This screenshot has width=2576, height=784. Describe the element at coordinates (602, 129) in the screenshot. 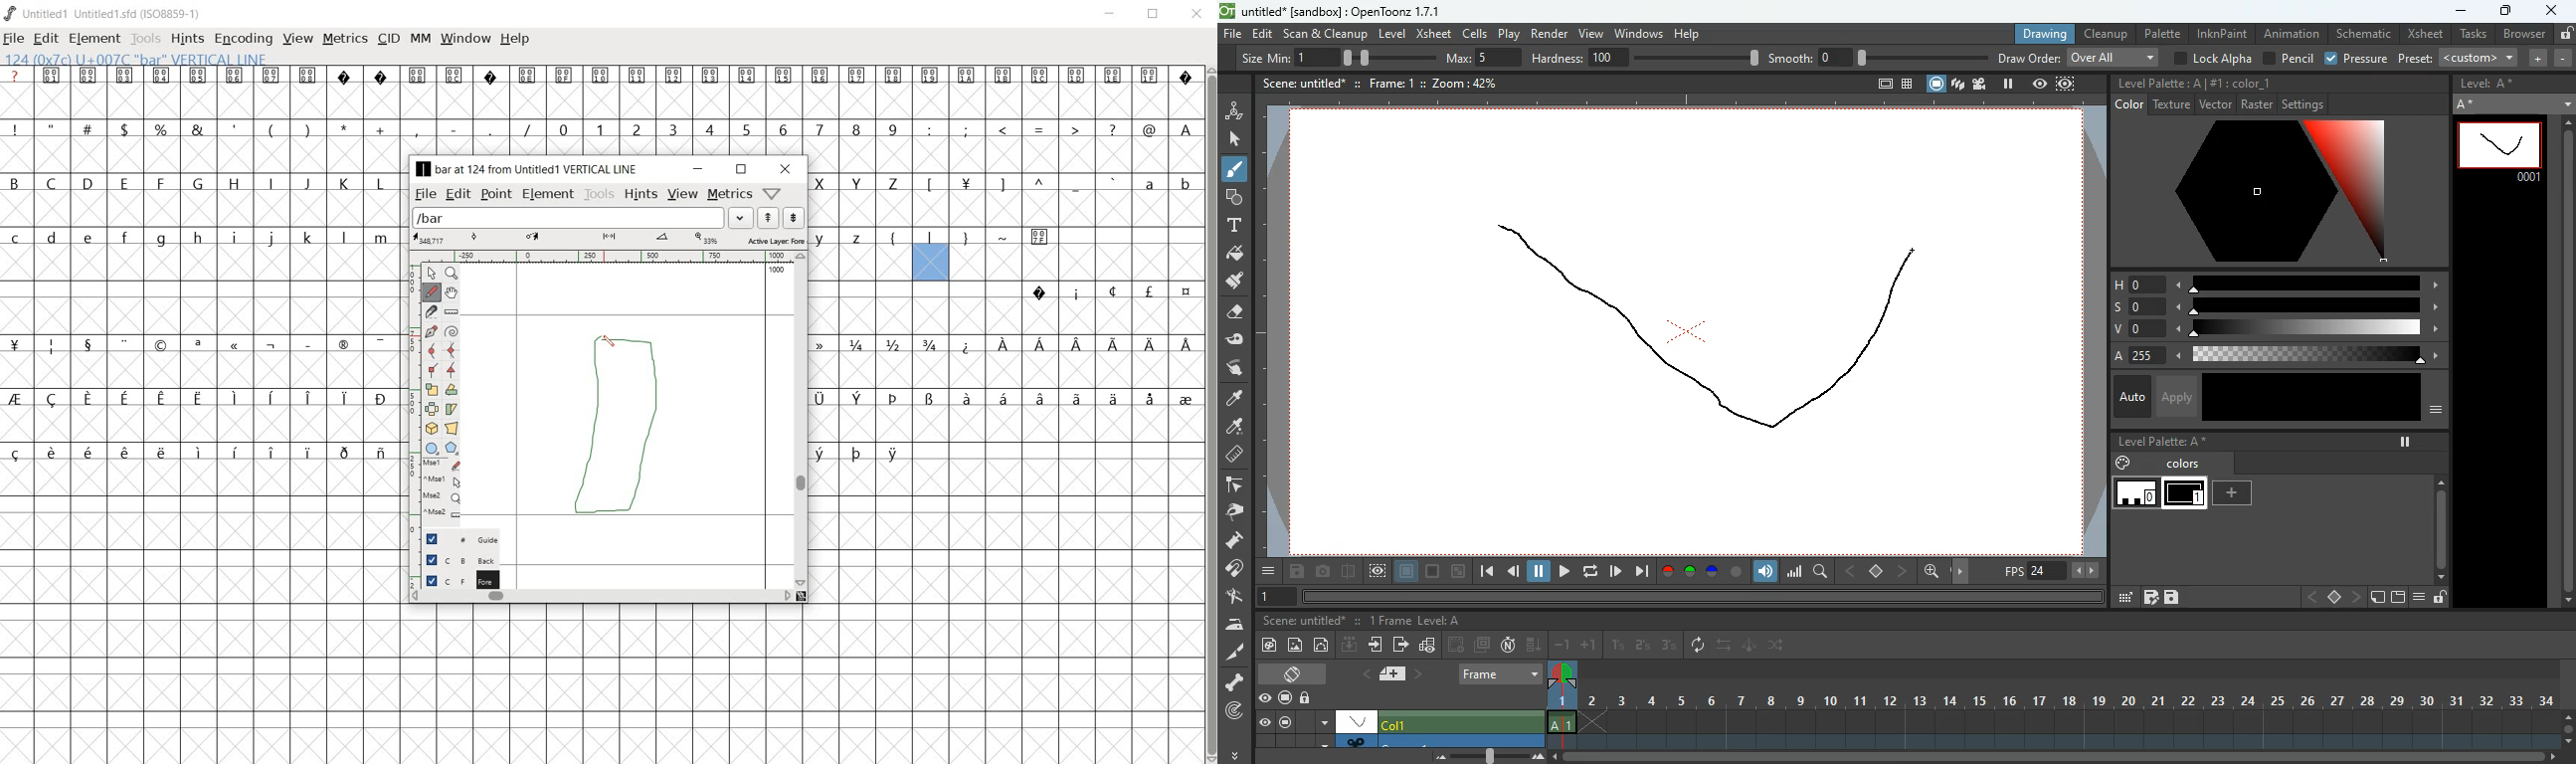

I see `numbers and symbols` at that location.